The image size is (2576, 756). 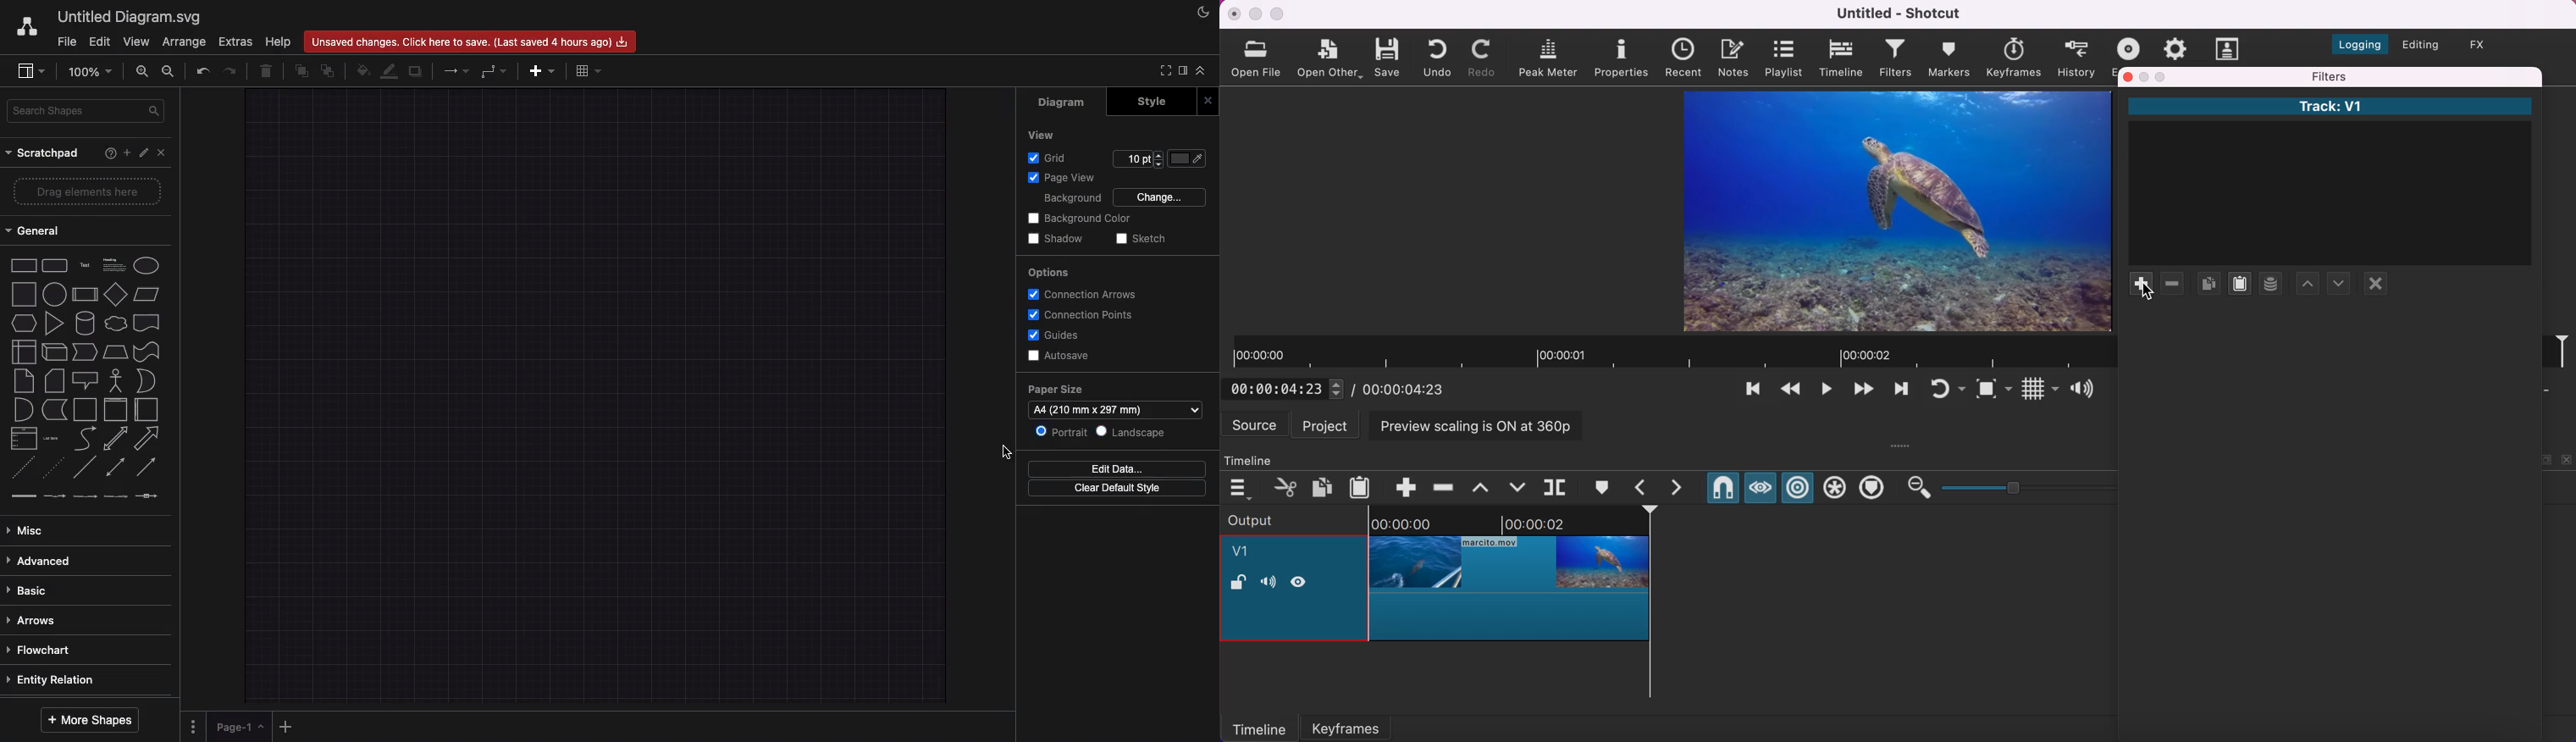 I want to click on toggle grid display on the player, so click(x=2039, y=391).